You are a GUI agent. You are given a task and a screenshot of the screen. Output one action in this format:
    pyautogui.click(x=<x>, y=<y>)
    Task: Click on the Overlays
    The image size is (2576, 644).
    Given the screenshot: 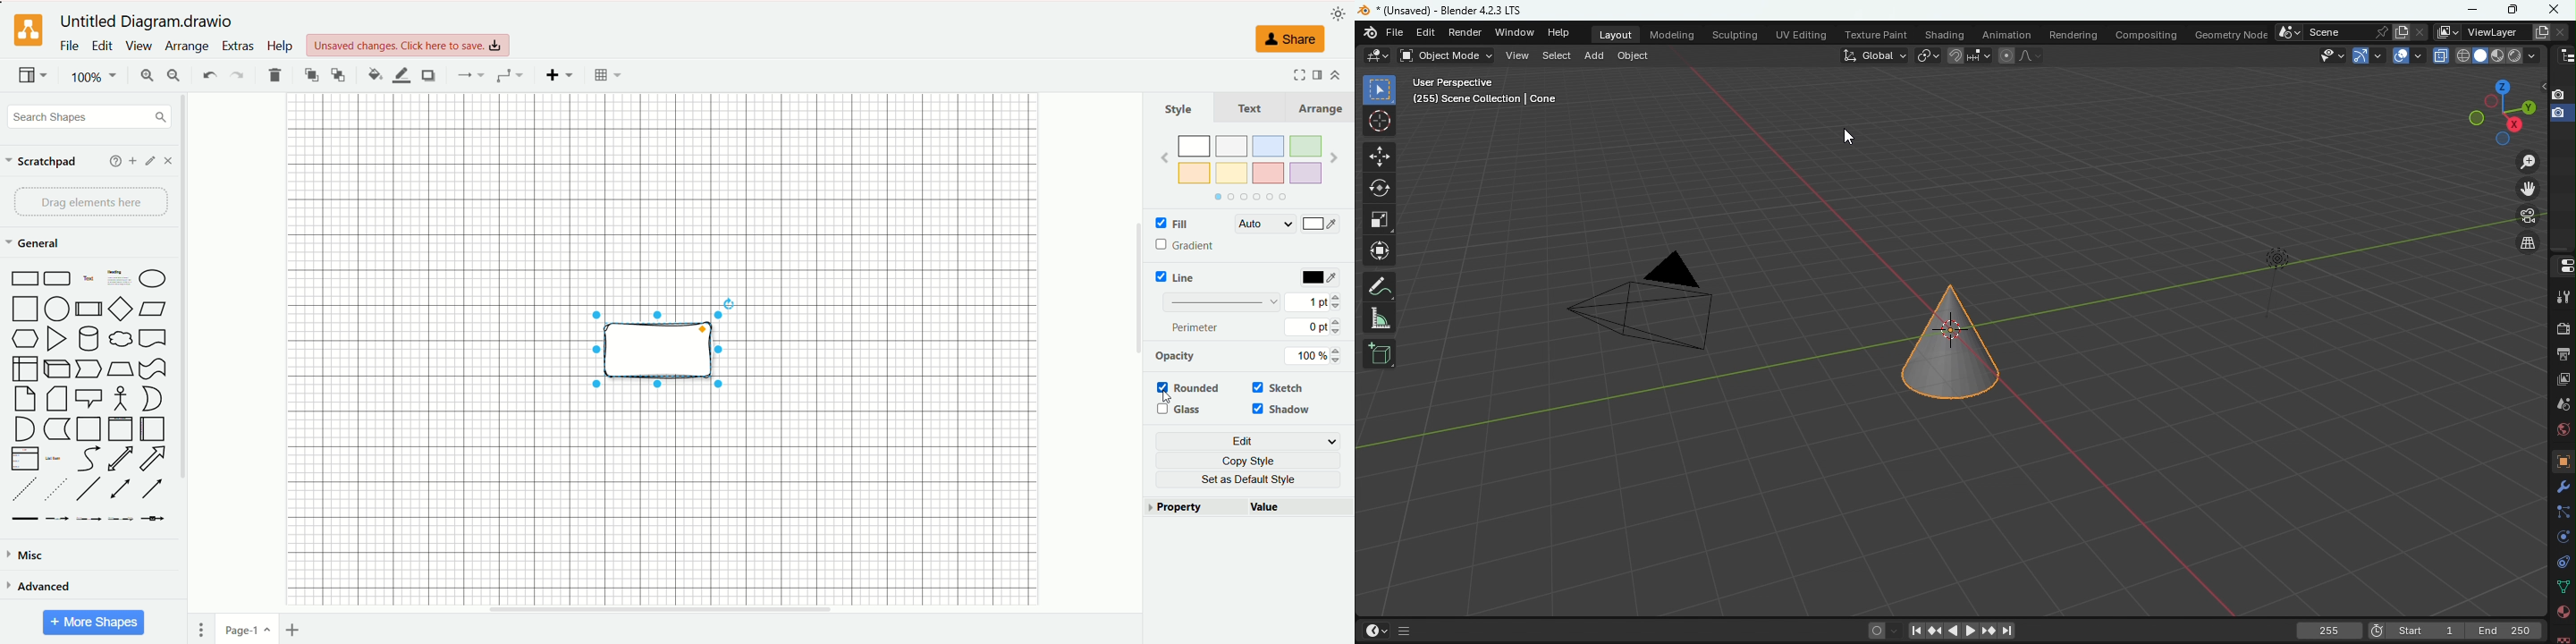 What is the action you would take?
    pyautogui.click(x=2418, y=55)
    